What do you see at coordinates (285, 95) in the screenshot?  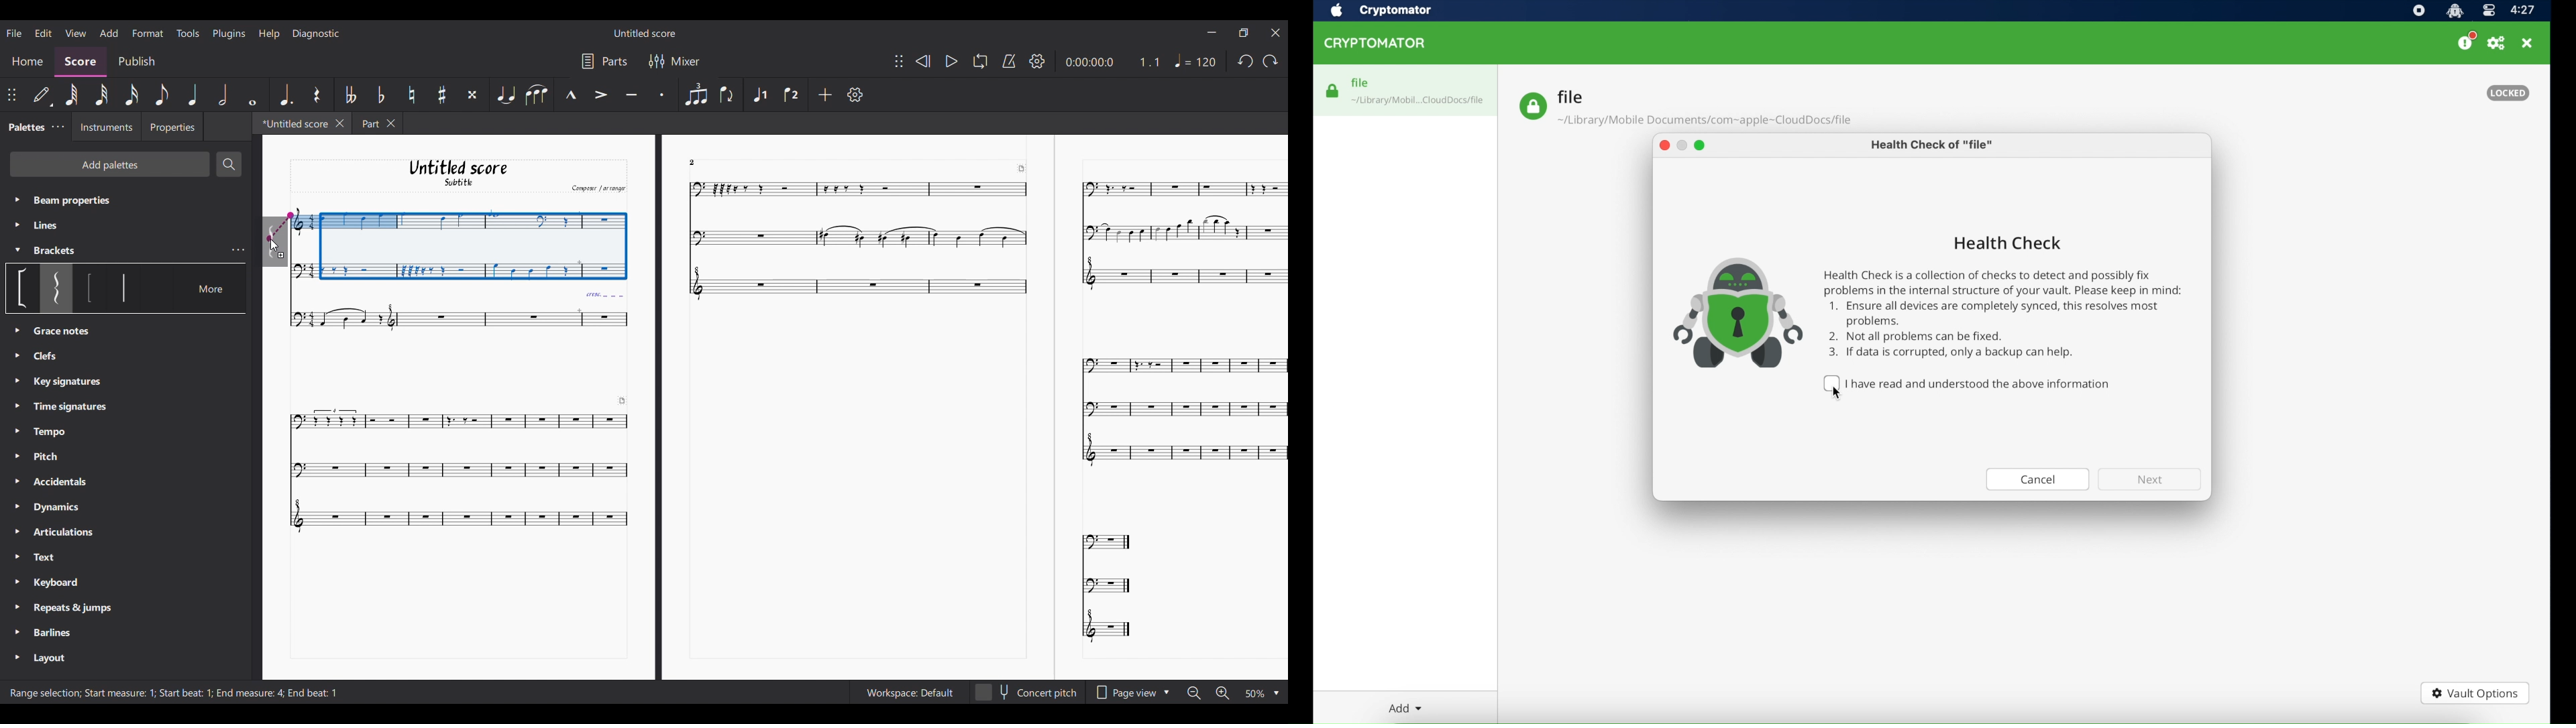 I see `Augmentation dot` at bounding box center [285, 95].